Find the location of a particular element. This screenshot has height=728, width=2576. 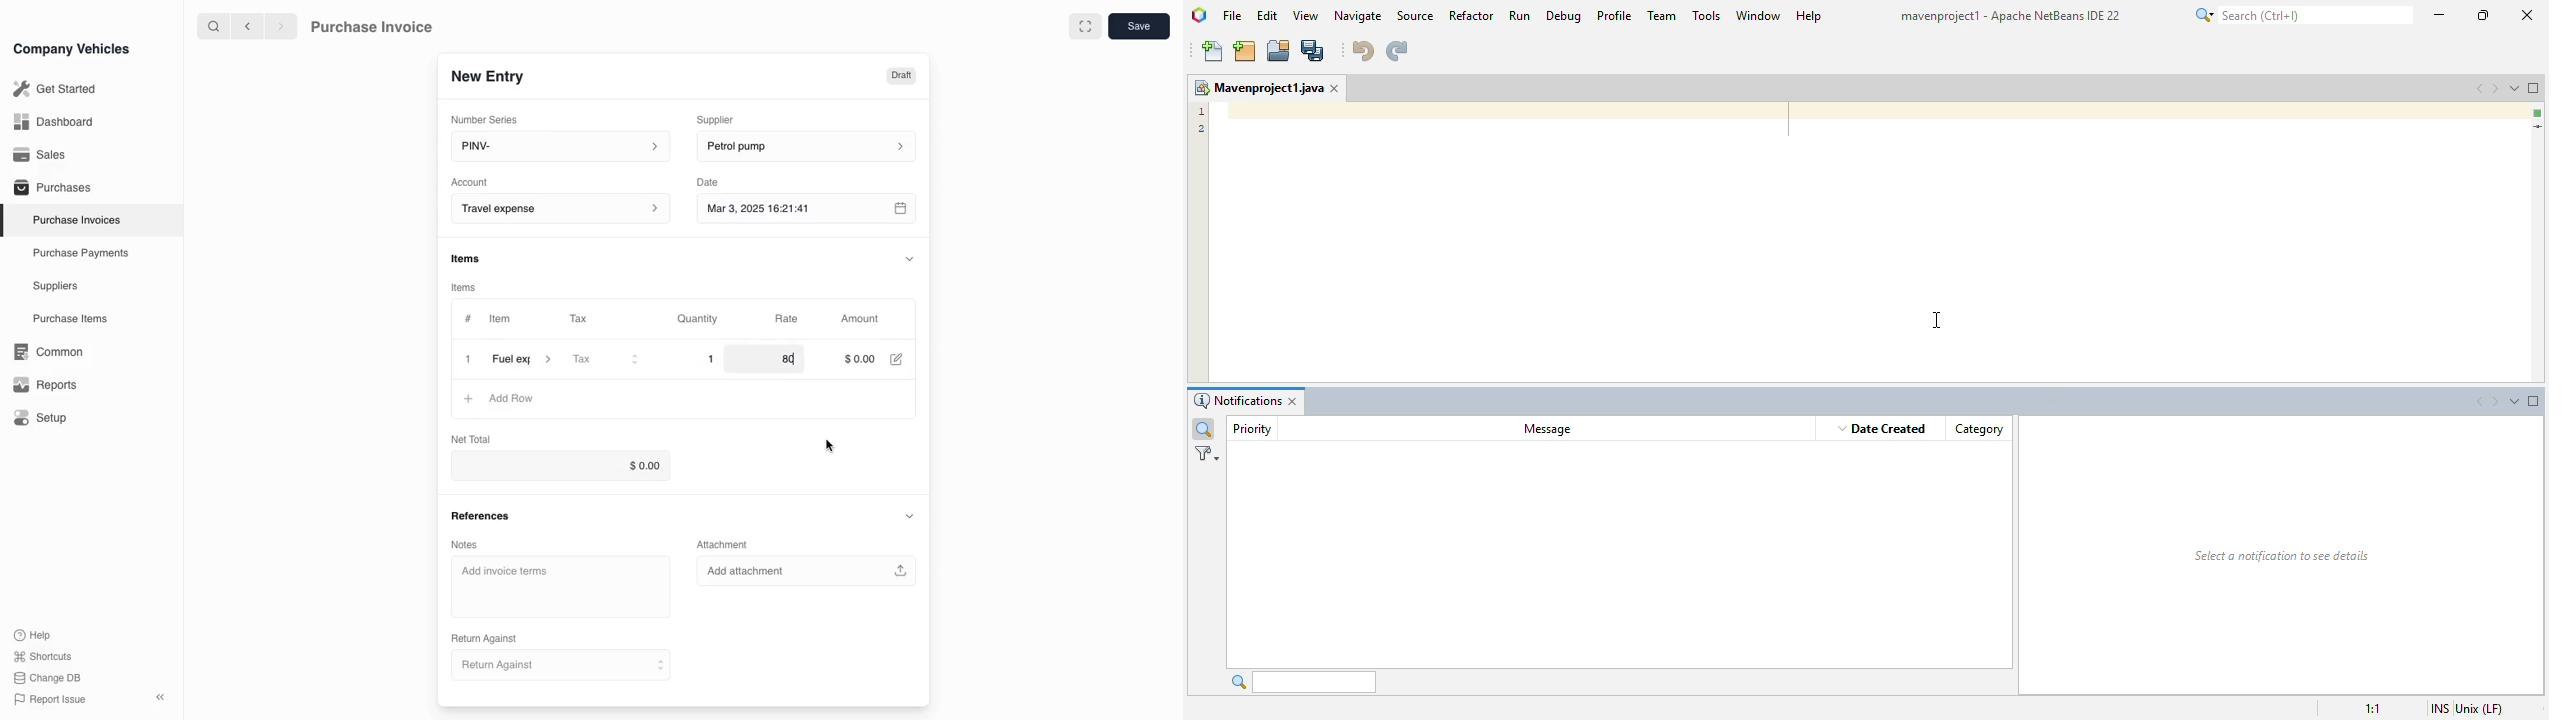

Tax is located at coordinates (586, 320).